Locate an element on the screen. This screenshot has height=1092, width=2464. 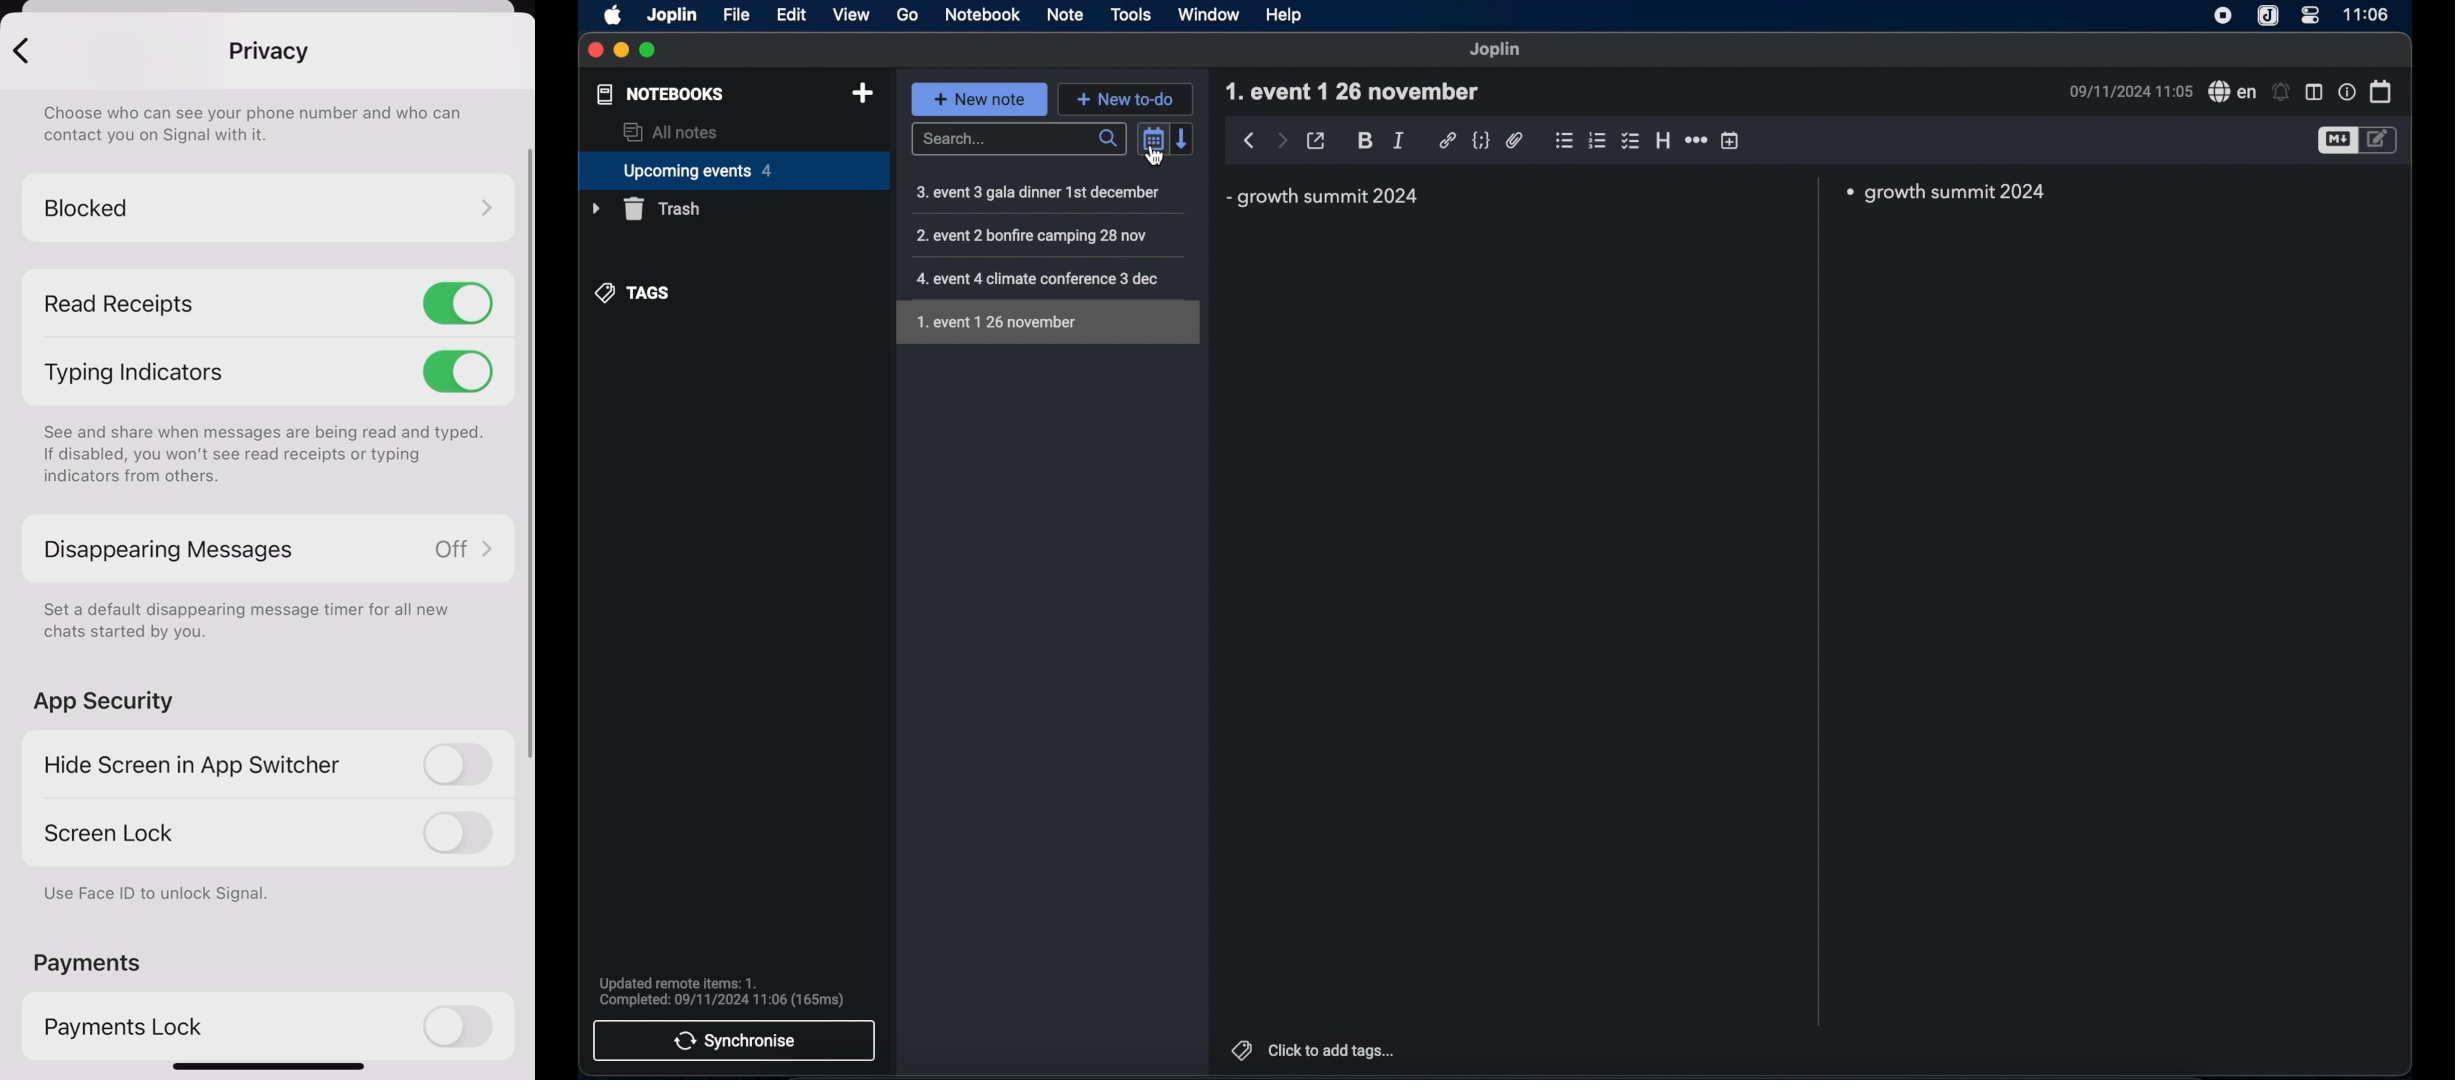
close is located at coordinates (595, 49).